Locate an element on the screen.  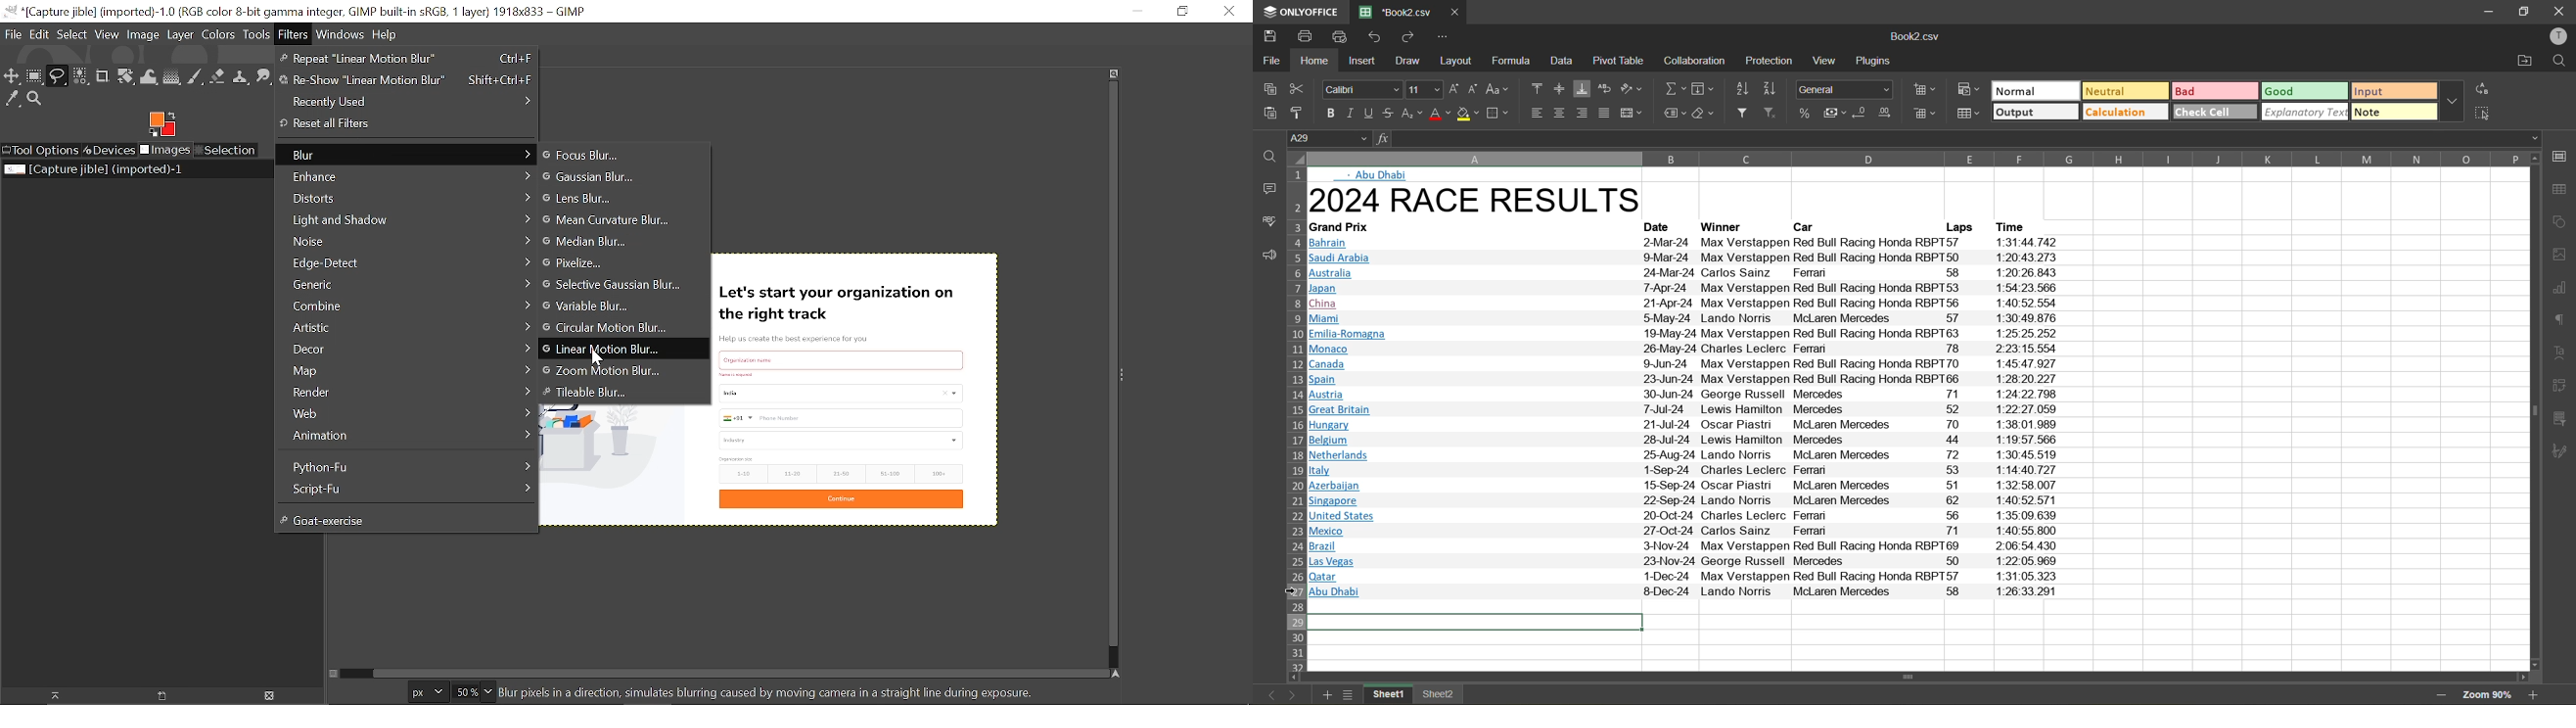
find is located at coordinates (2561, 61).